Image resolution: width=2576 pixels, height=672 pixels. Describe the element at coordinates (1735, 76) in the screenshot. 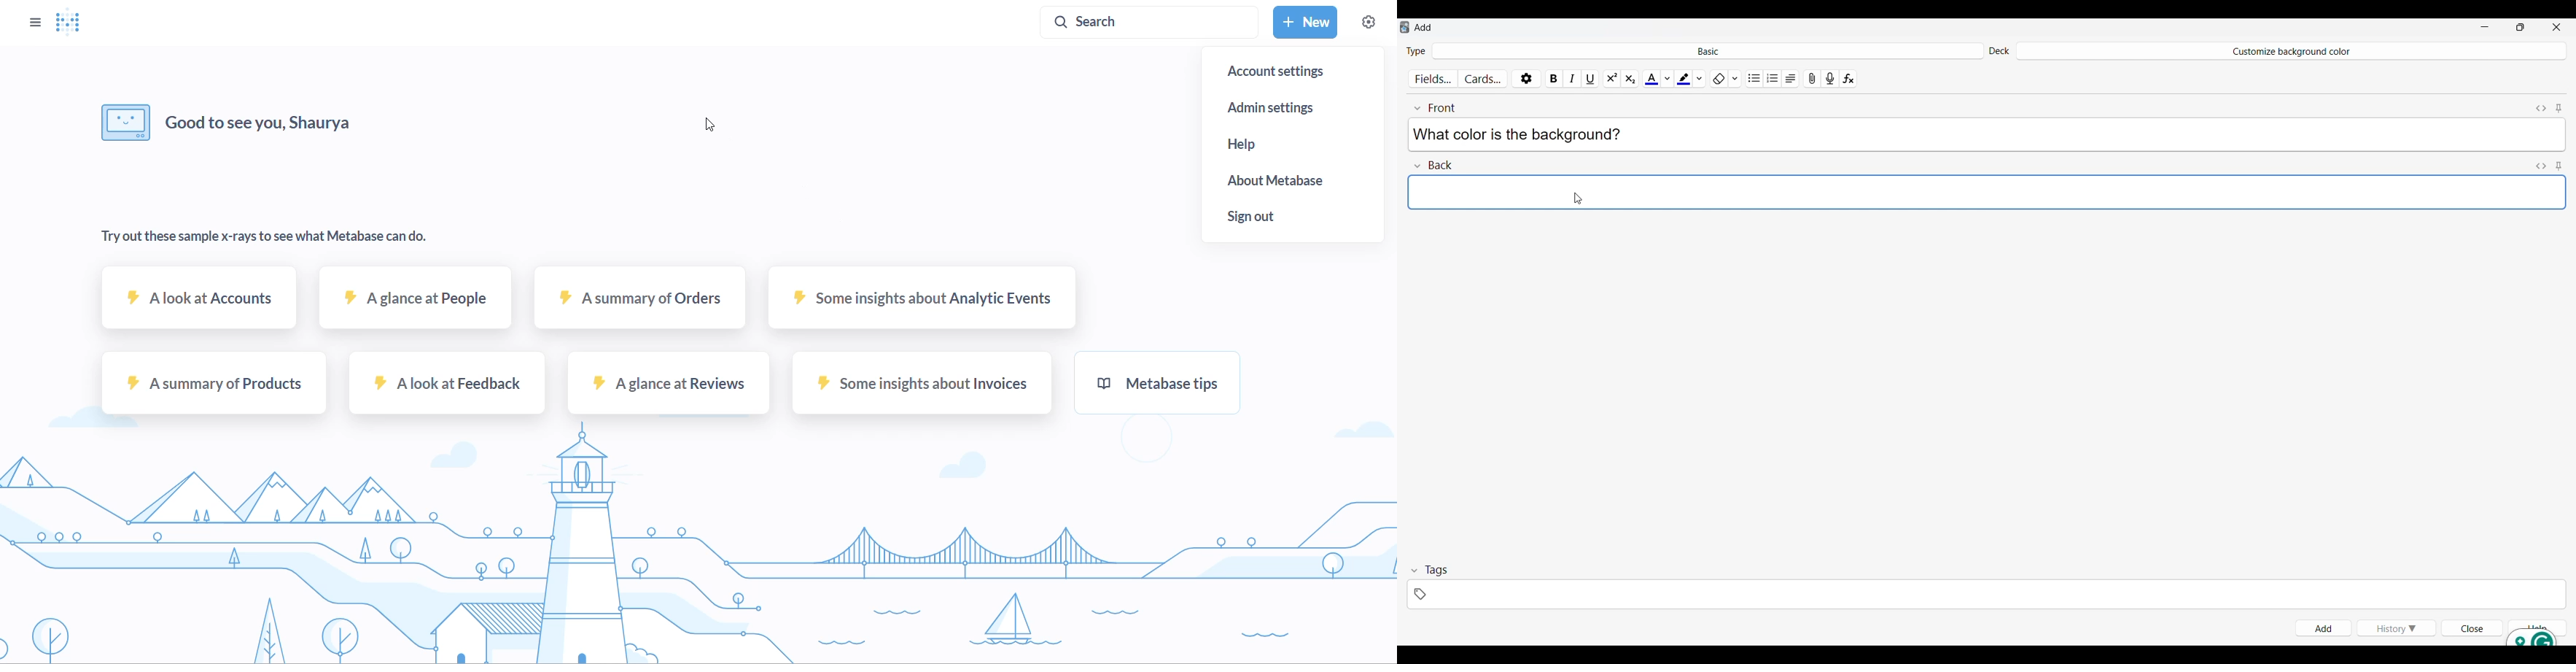

I see `Formatting options` at that location.